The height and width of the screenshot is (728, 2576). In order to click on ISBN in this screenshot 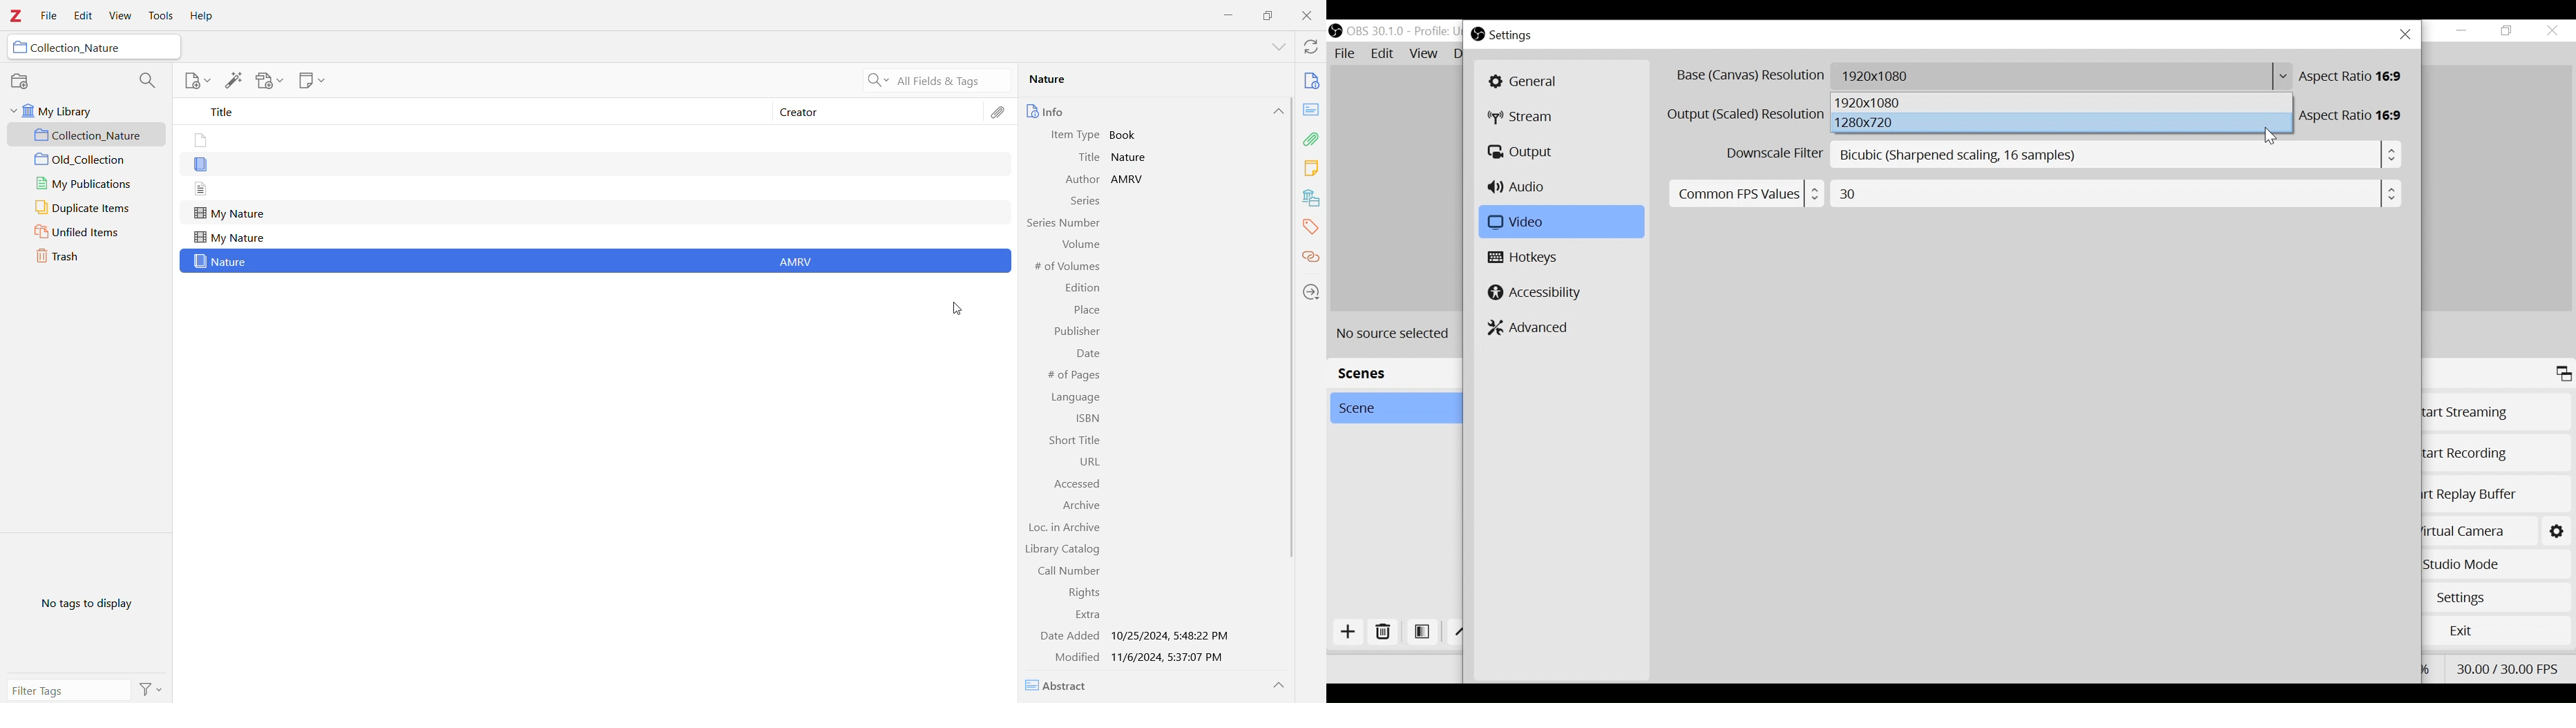, I will do `click(1085, 420)`.